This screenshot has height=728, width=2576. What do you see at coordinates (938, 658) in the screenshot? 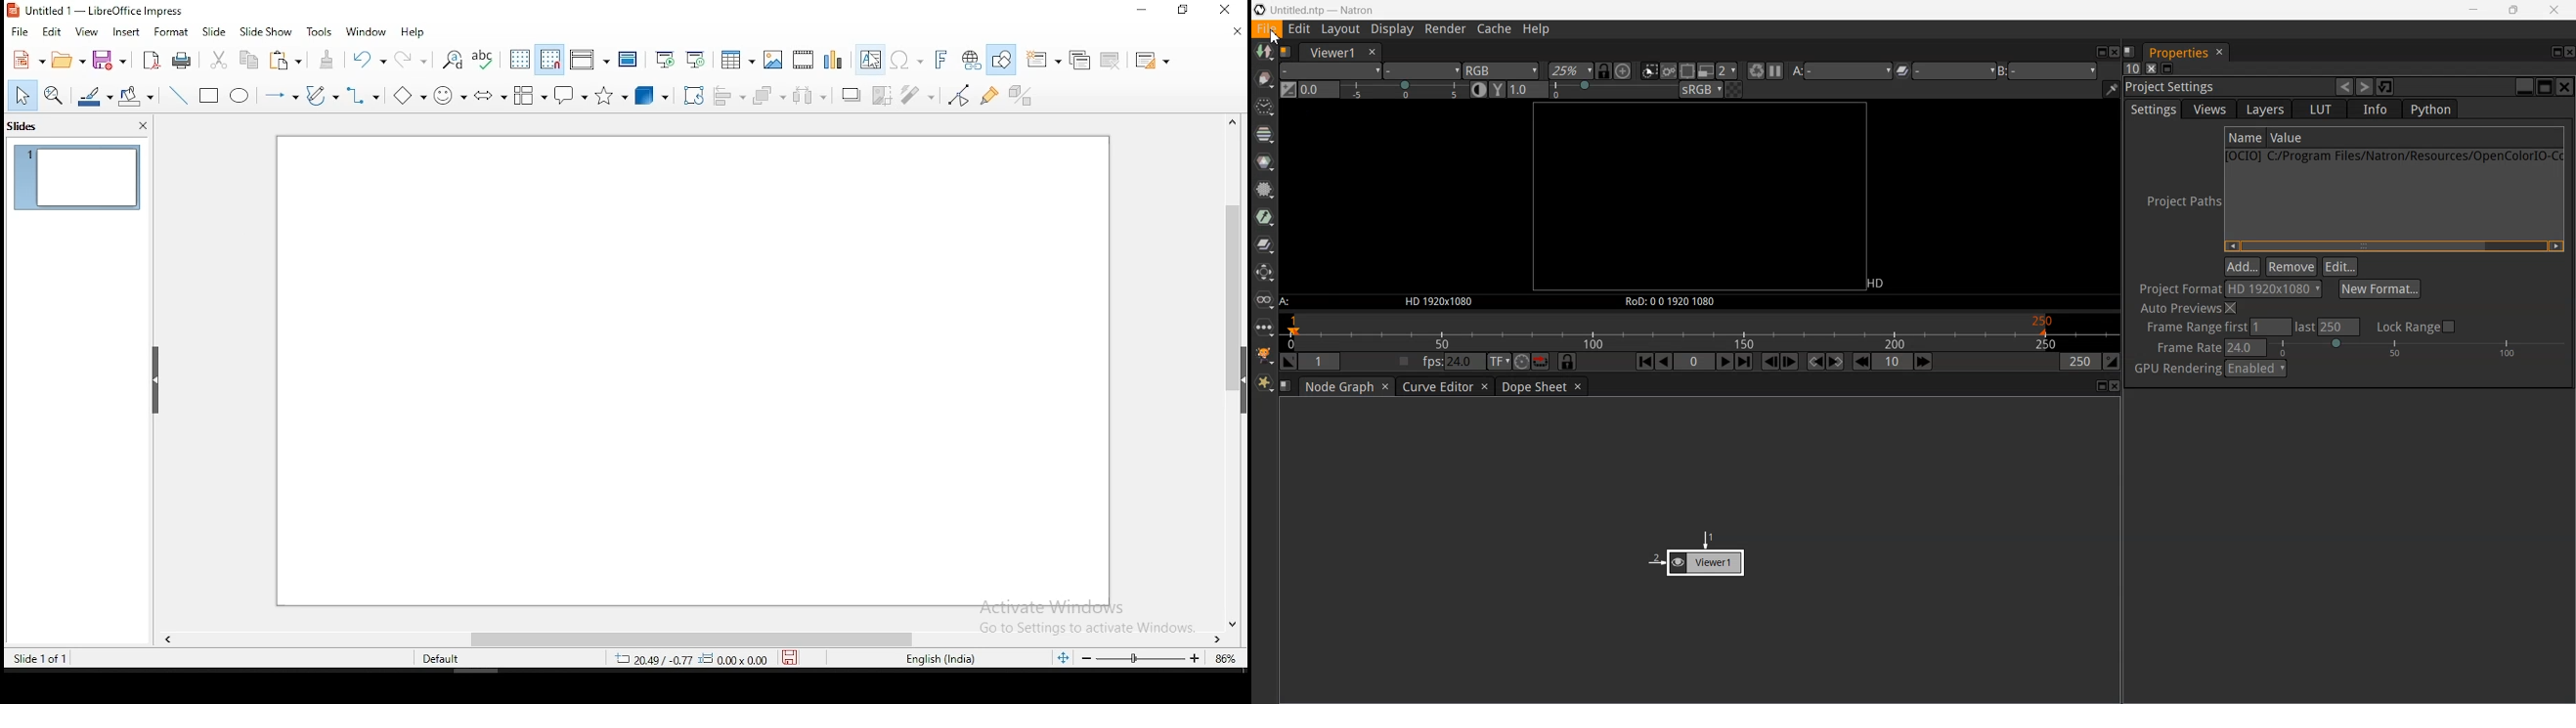
I see `english (india)` at bounding box center [938, 658].